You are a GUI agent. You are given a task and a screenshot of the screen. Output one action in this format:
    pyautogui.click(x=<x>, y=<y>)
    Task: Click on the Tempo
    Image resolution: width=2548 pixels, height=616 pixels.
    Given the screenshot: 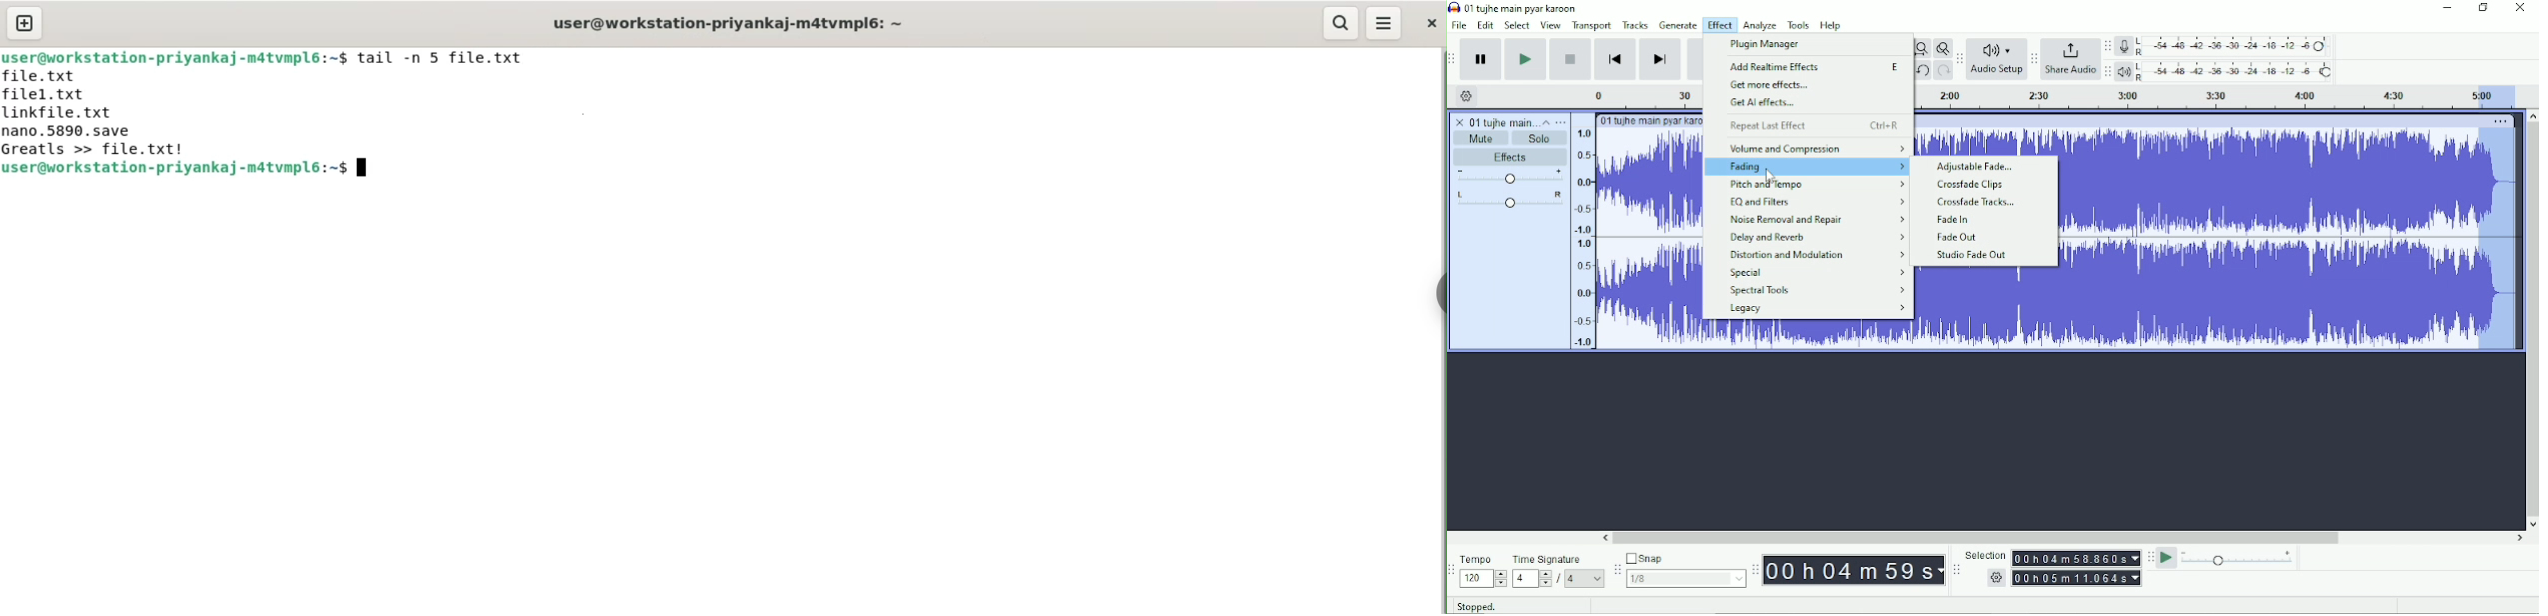 What is the action you would take?
    pyautogui.click(x=1484, y=557)
    